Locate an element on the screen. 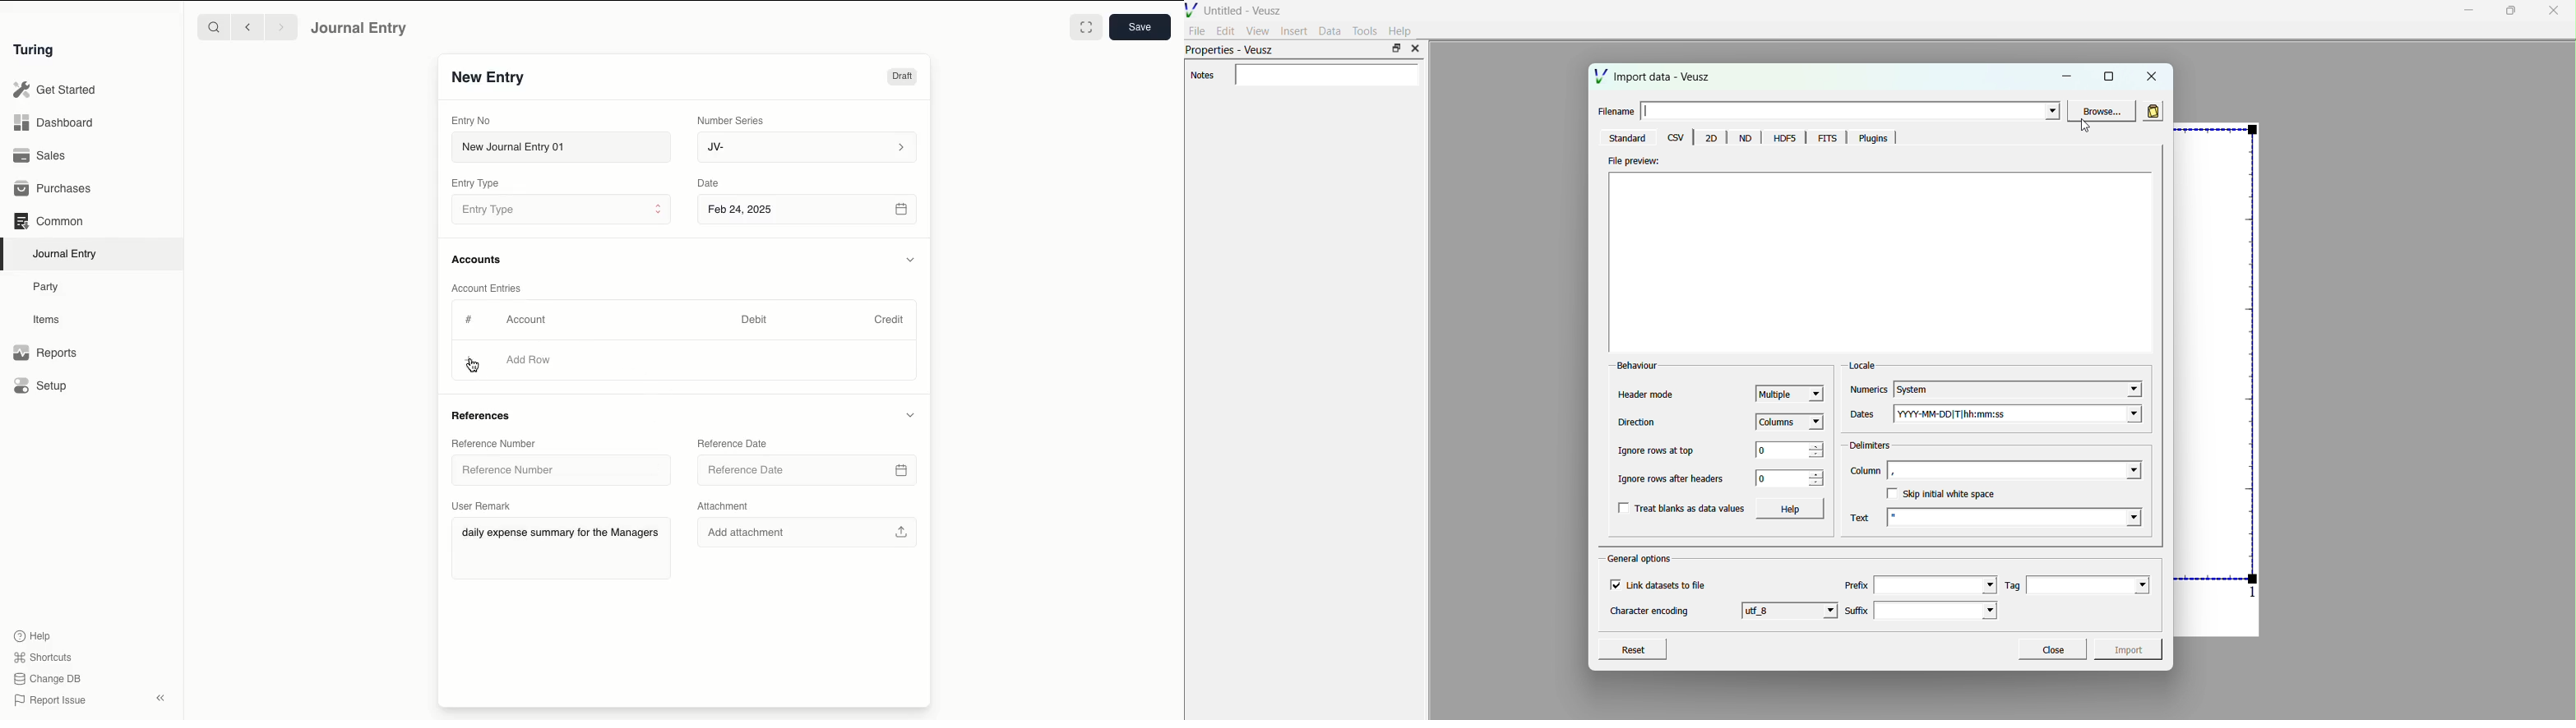 The image size is (2576, 728). Behaviour is located at coordinates (1639, 366).